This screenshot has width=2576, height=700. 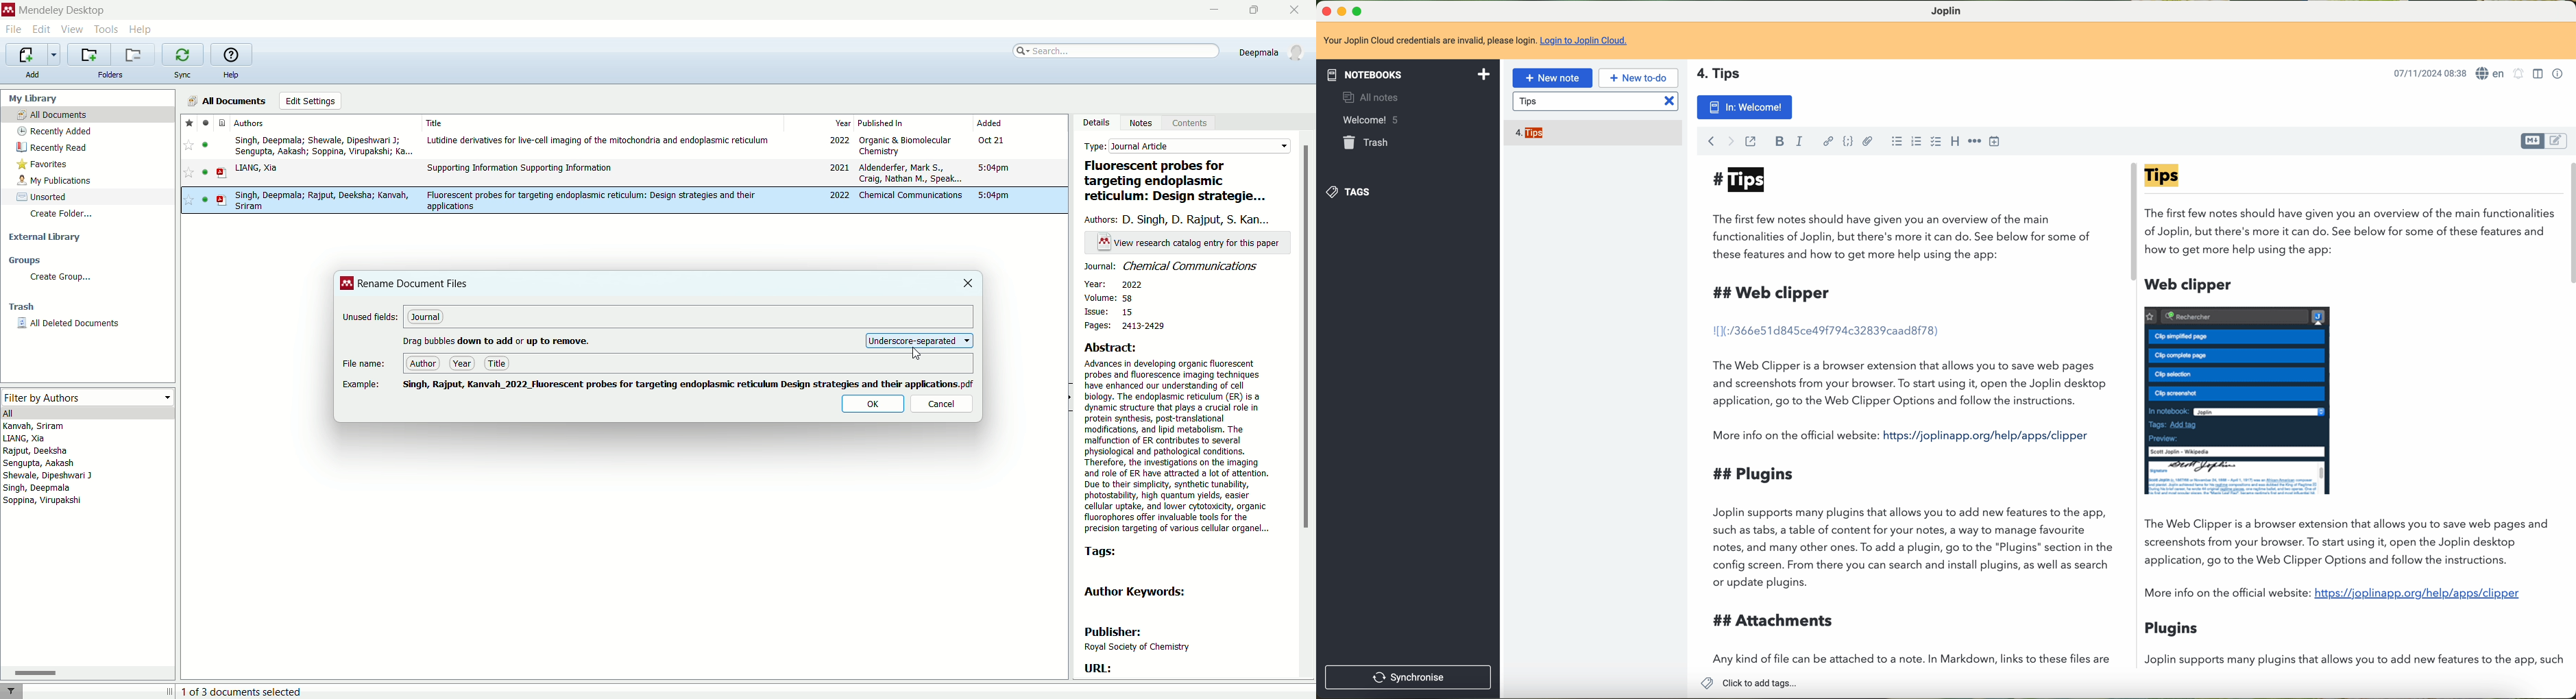 I want to click on insert time, so click(x=1994, y=143).